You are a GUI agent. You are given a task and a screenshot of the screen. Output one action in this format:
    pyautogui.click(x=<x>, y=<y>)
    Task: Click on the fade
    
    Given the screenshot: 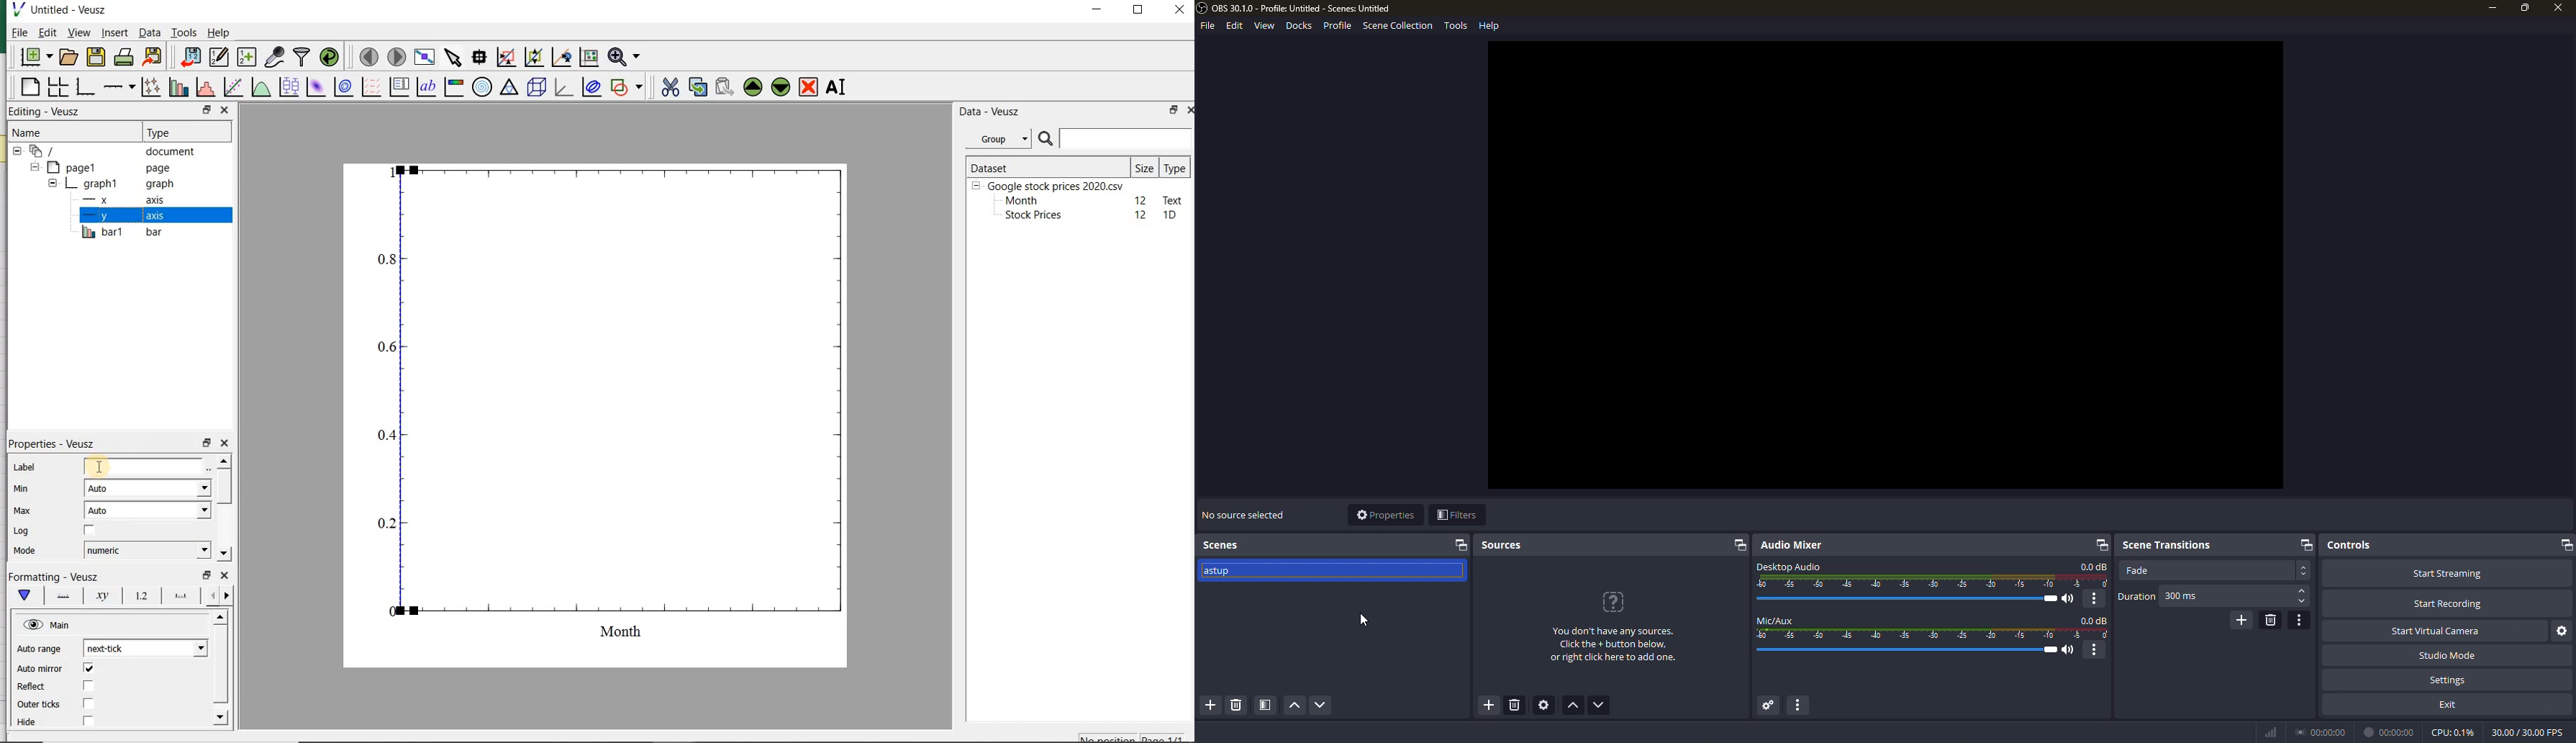 What is the action you would take?
    pyautogui.click(x=2137, y=570)
    